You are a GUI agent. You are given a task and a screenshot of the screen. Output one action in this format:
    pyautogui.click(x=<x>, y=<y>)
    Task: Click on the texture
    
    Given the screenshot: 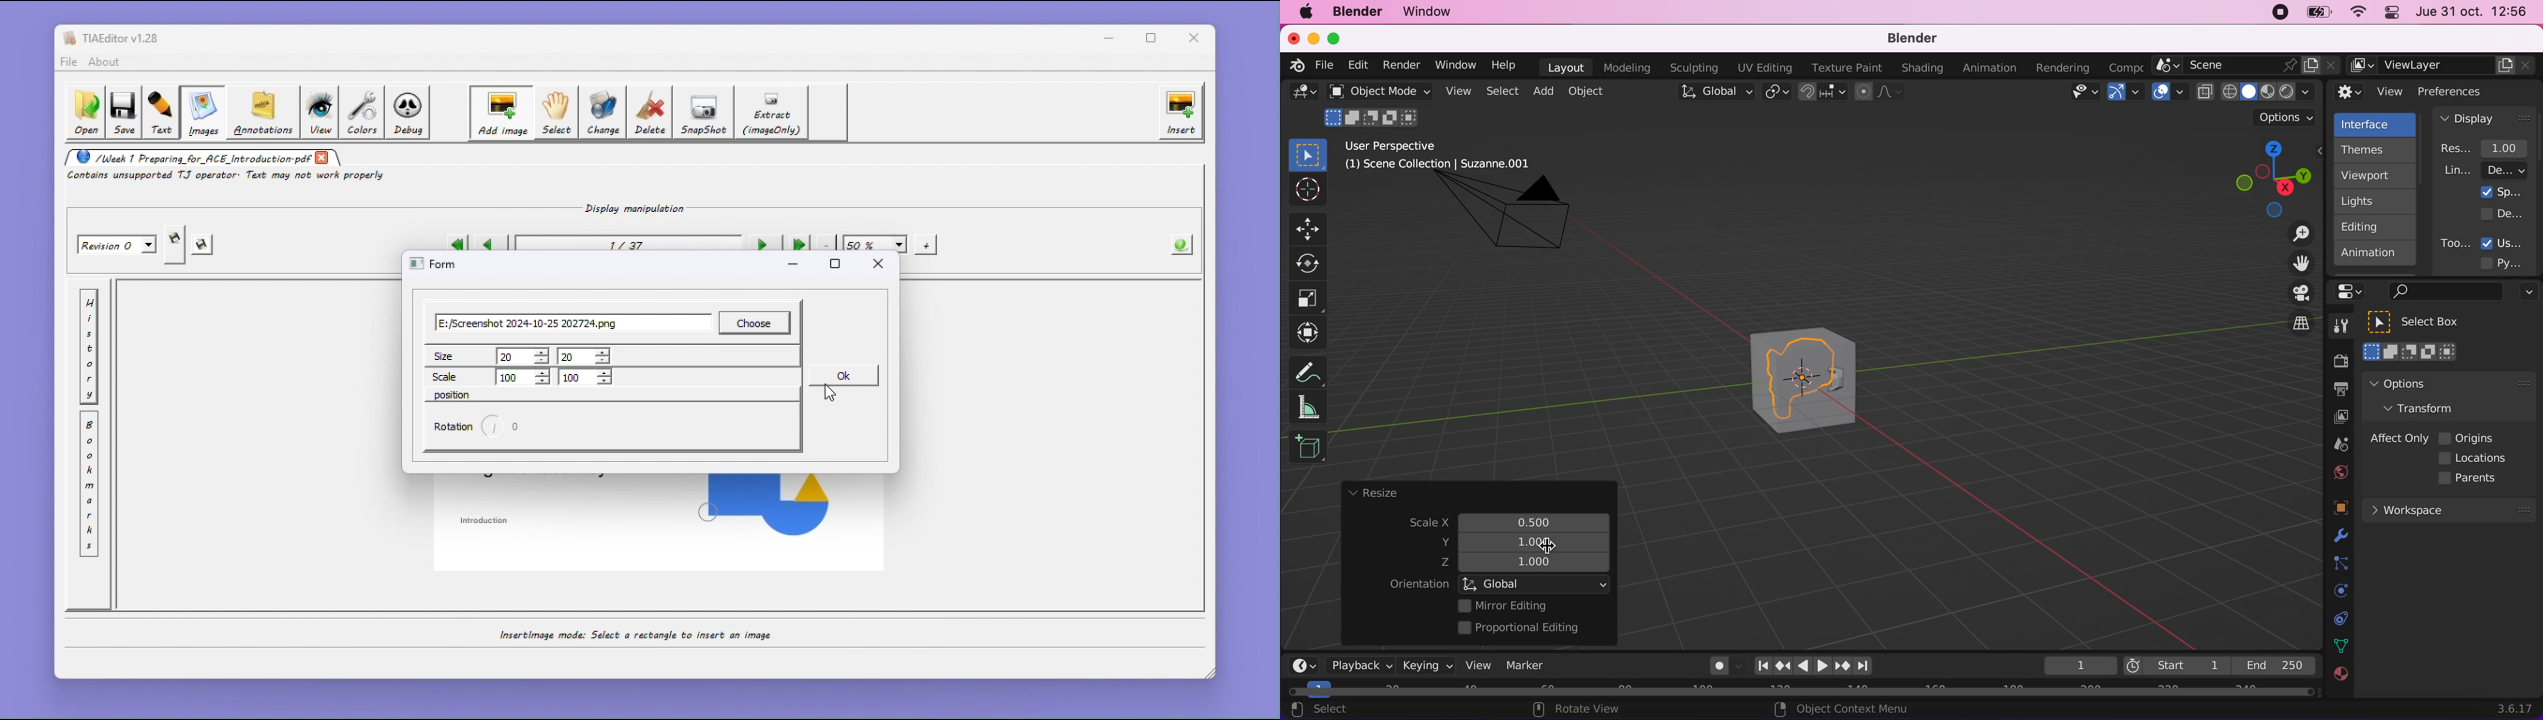 What is the action you would take?
    pyautogui.click(x=2340, y=679)
    